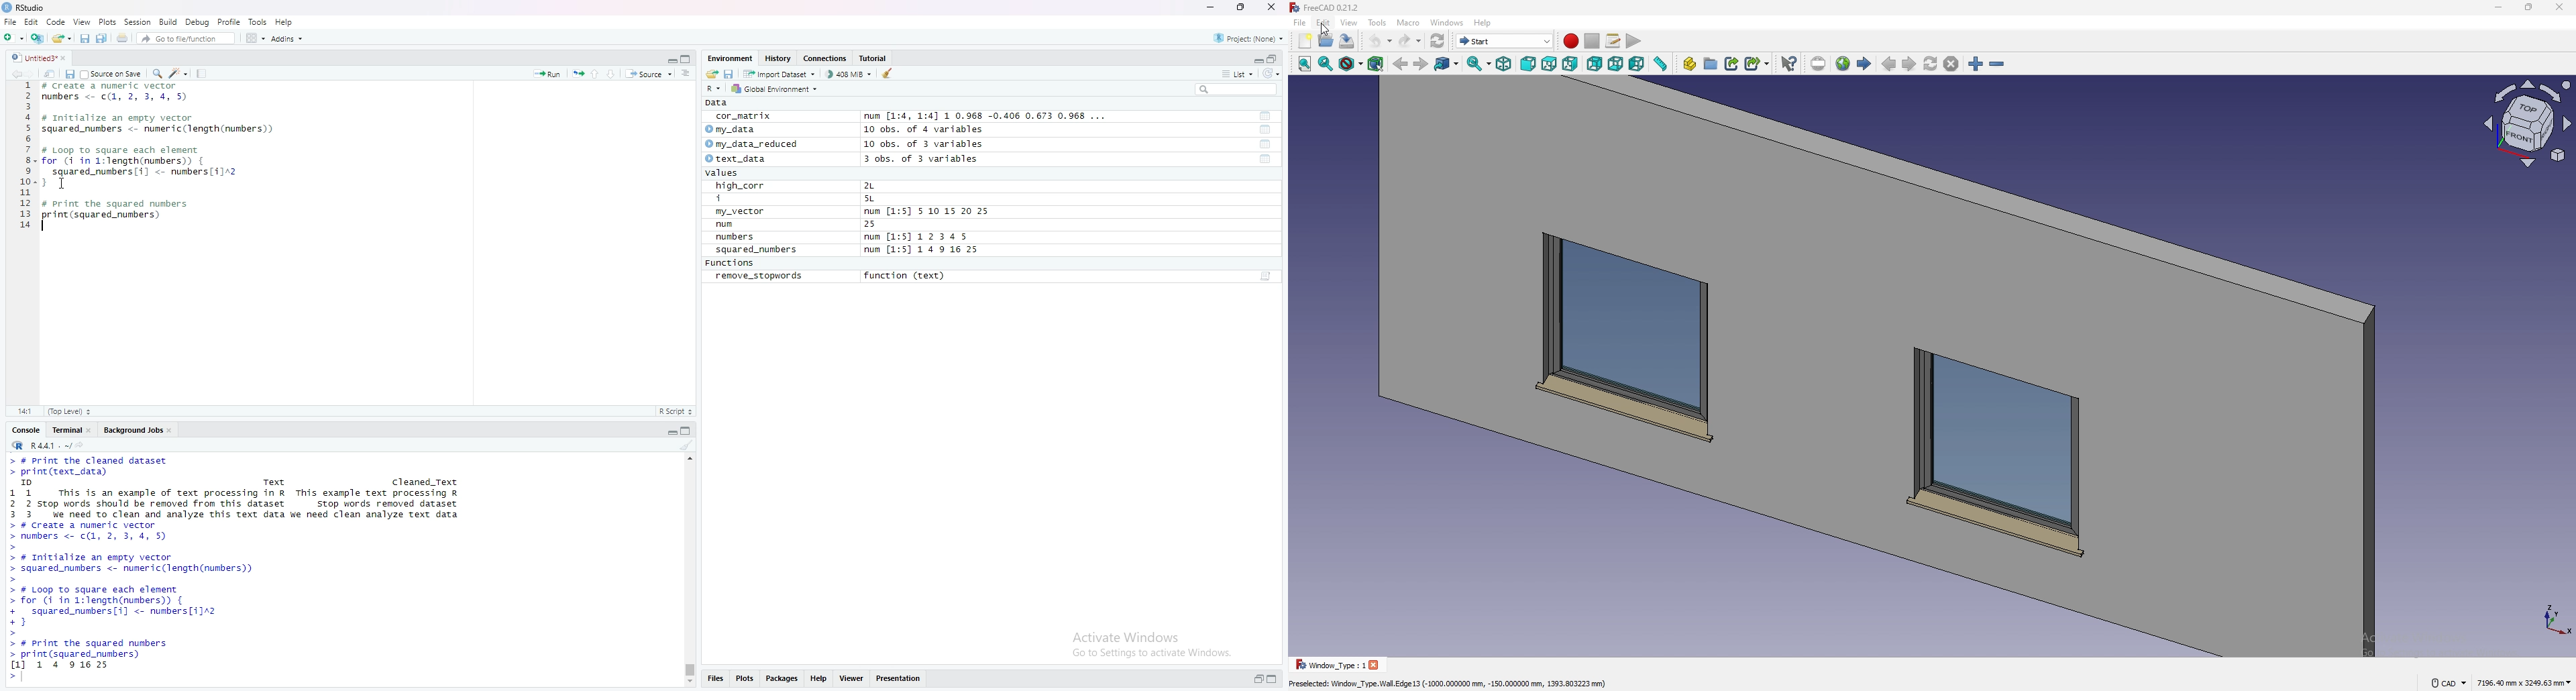 The height and width of the screenshot is (700, 2576). Describe the element at coordinates (750, 144) in the screenshot. I see `© my_data_reduced` at that location.